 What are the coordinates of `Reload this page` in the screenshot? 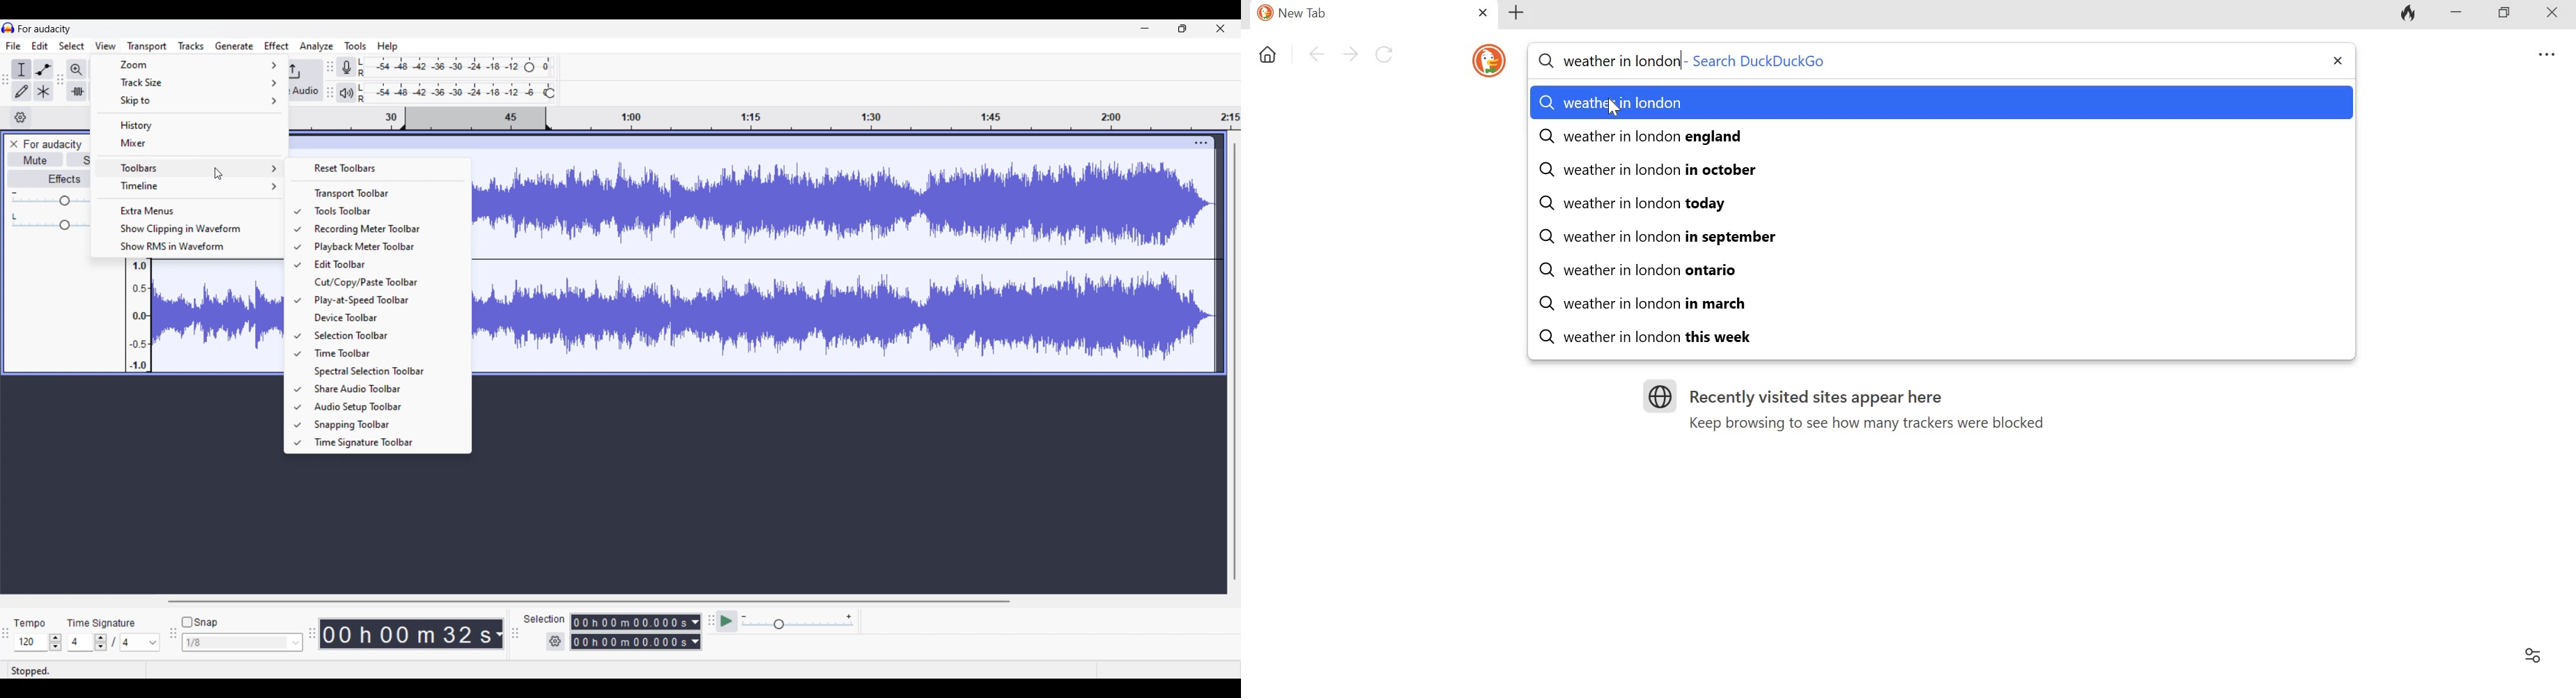 It's located at (1383, 54).